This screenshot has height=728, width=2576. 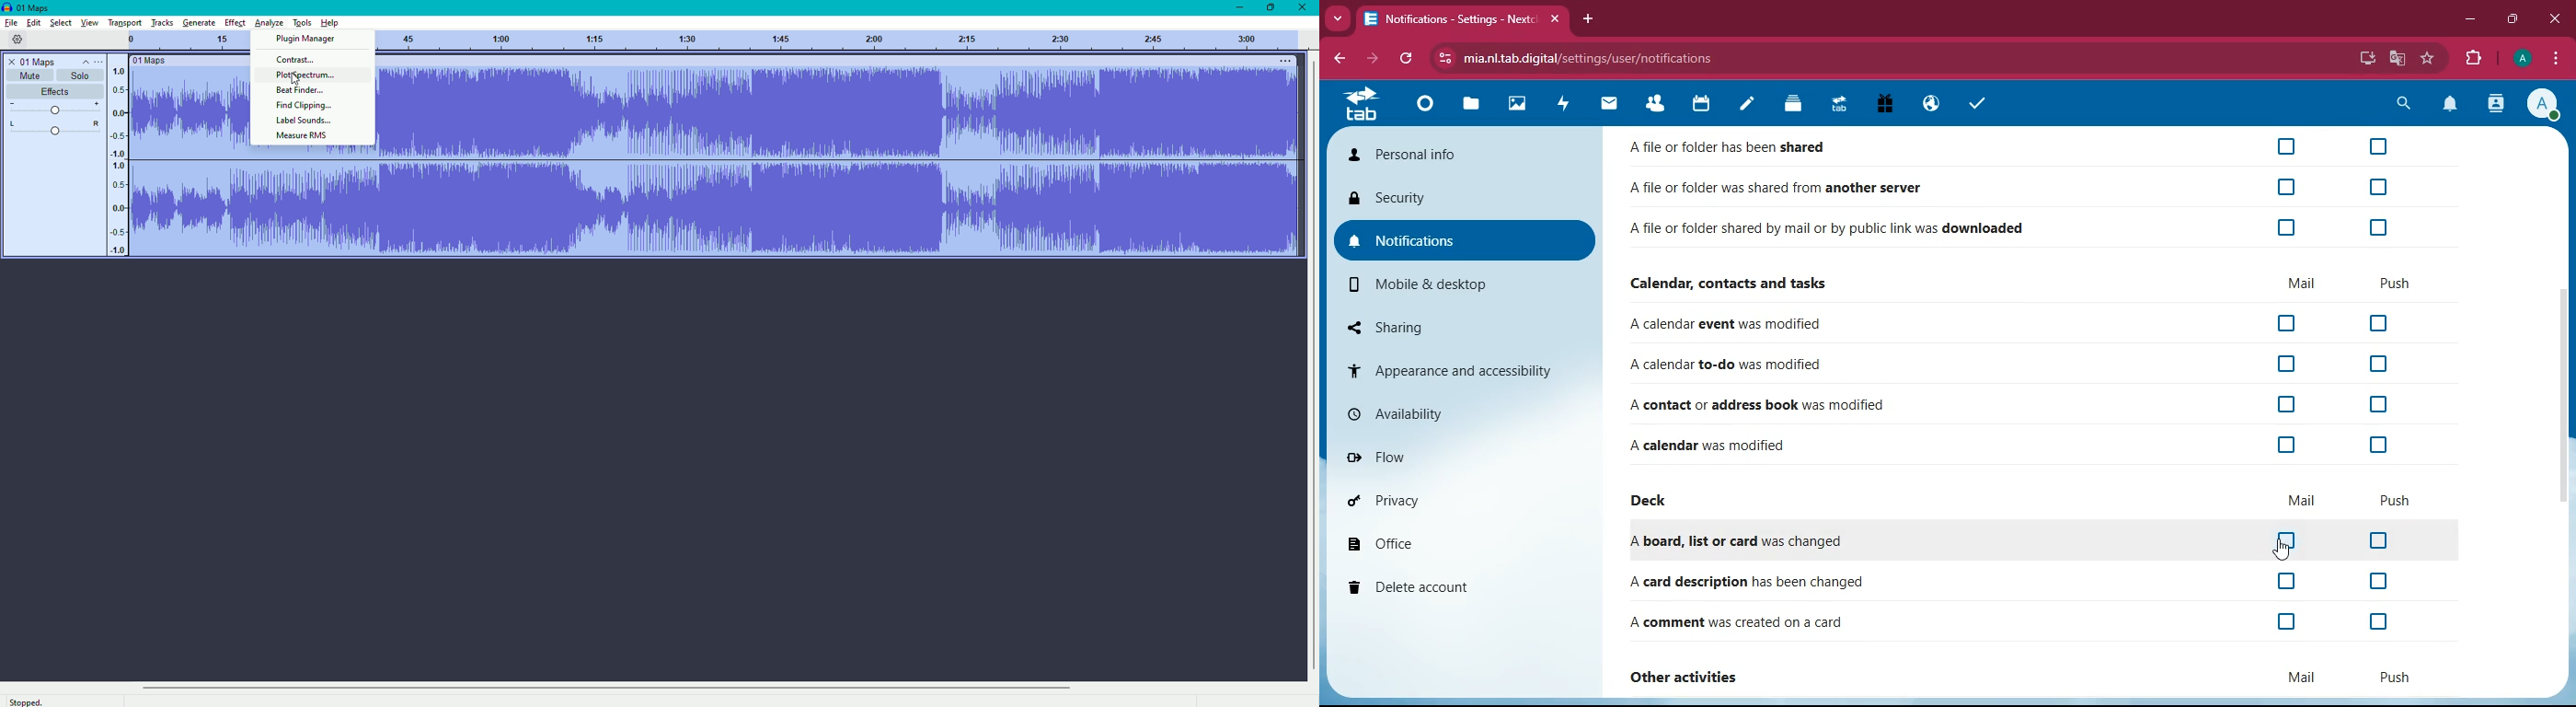 I want to click on personal info, so click(x=1465, y=154).